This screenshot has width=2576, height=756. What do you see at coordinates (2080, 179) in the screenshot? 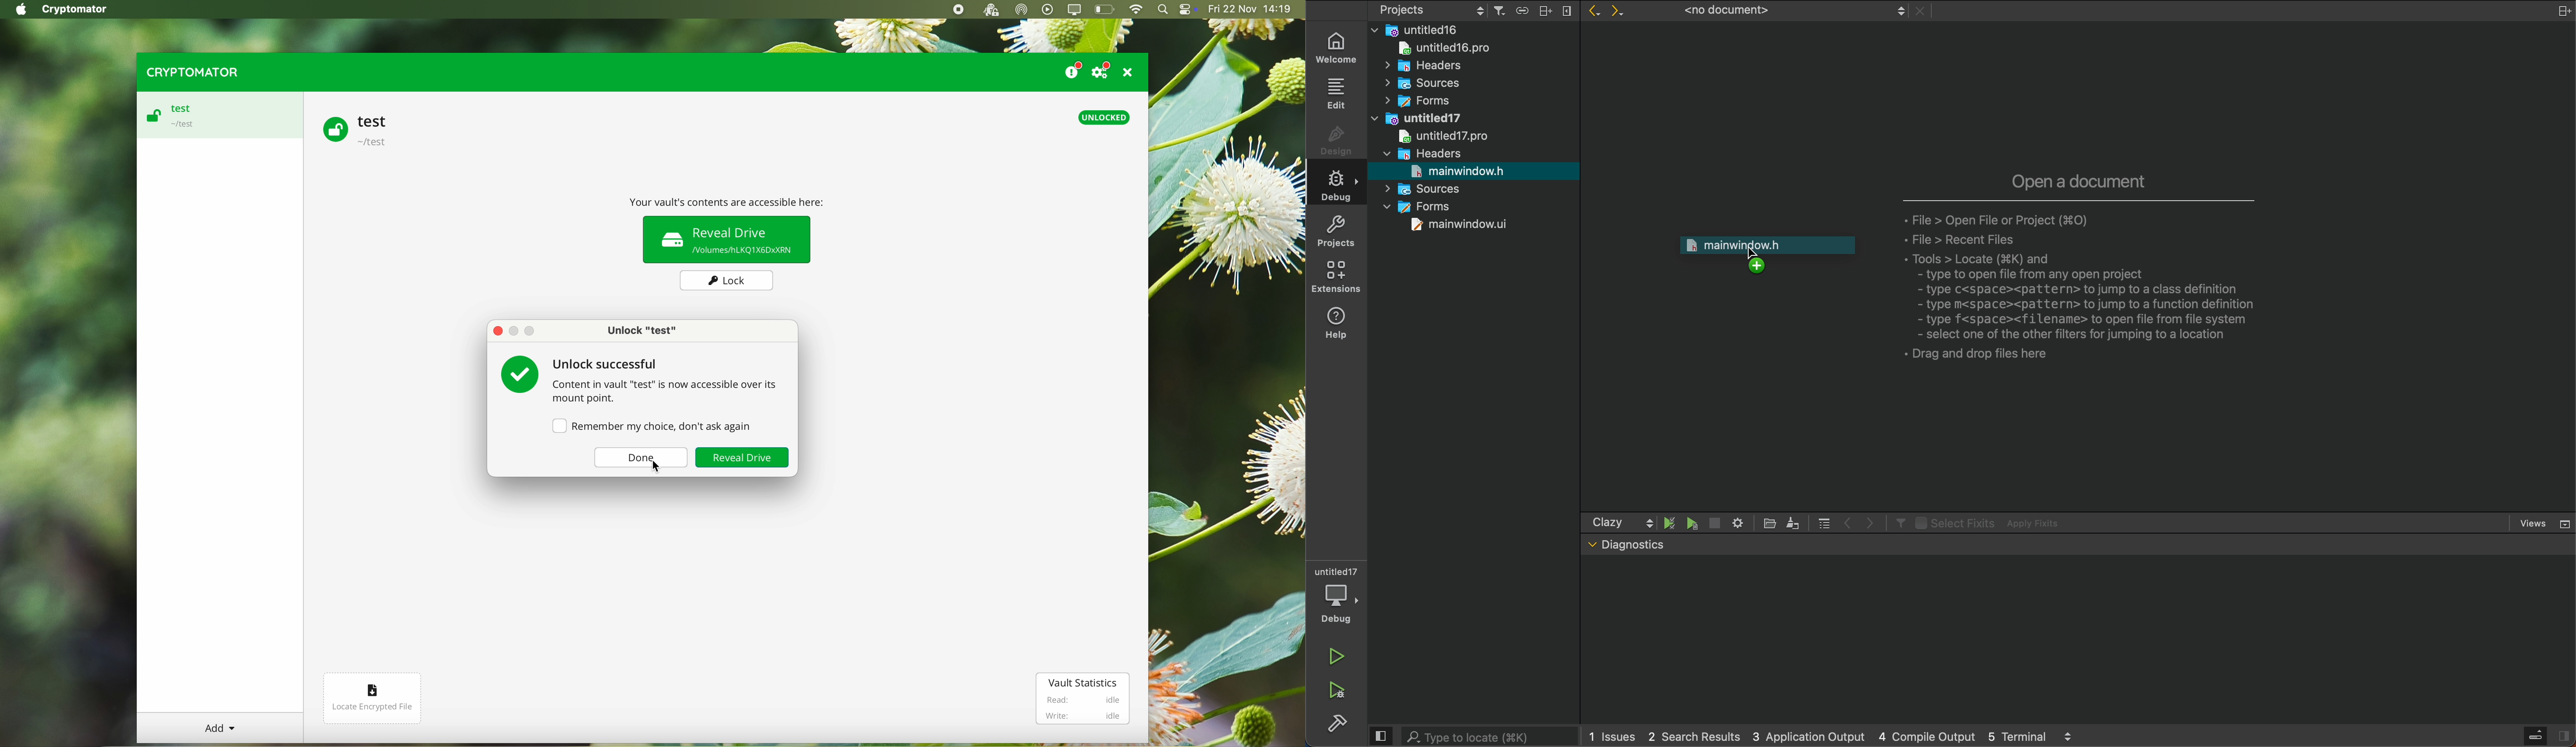
I see `Open a document` at bounding box center [2080, 179].